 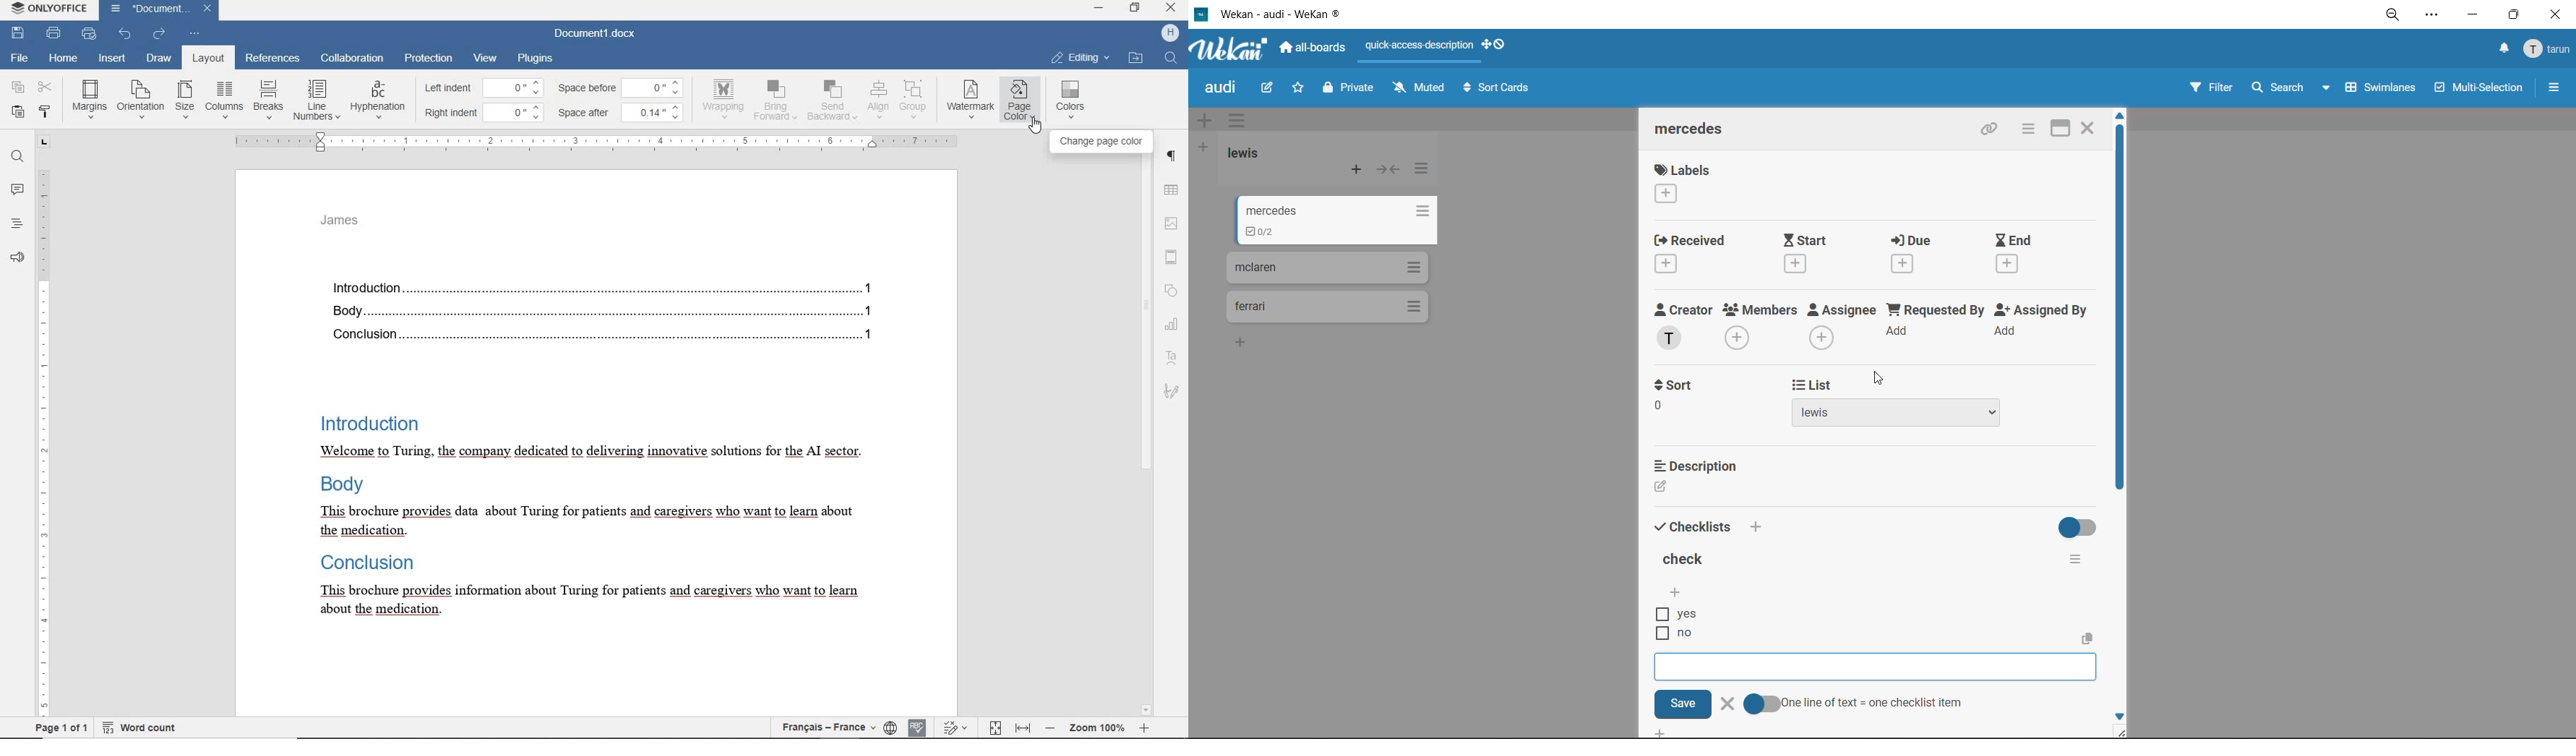 What do you see at coordinates (1173, 225) in the screenshot?
I see `image` at bounding box center [1173, 225].